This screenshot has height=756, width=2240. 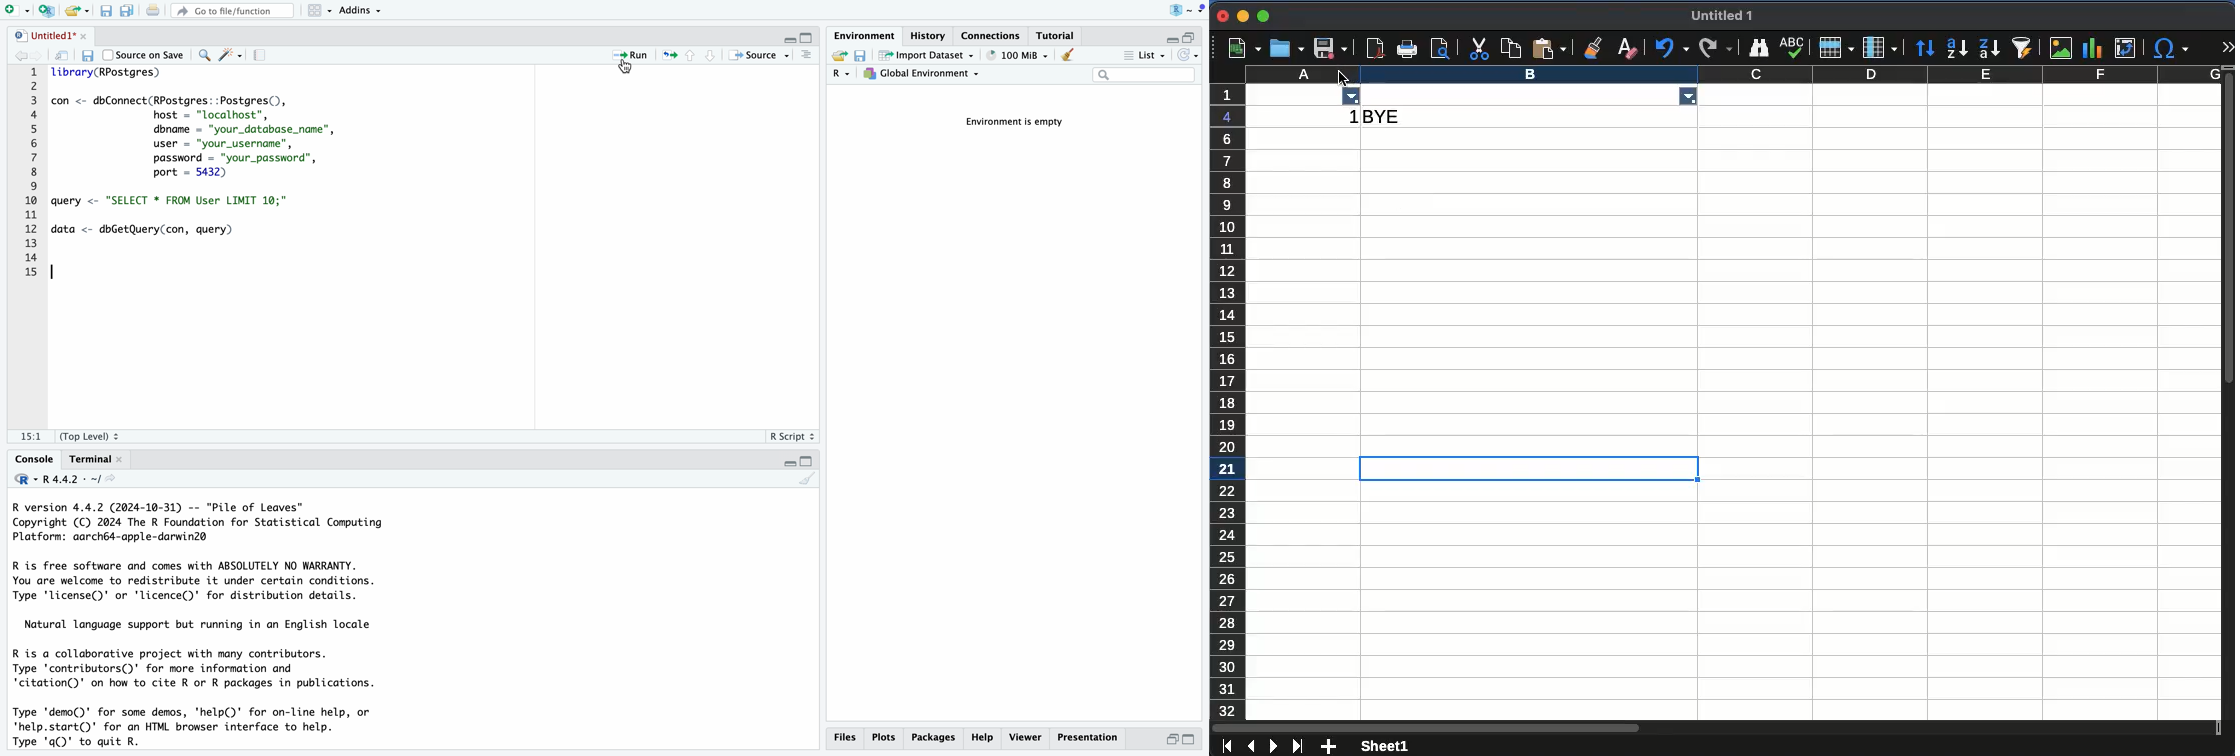 I want to click on history, so click(x=932, y=34).